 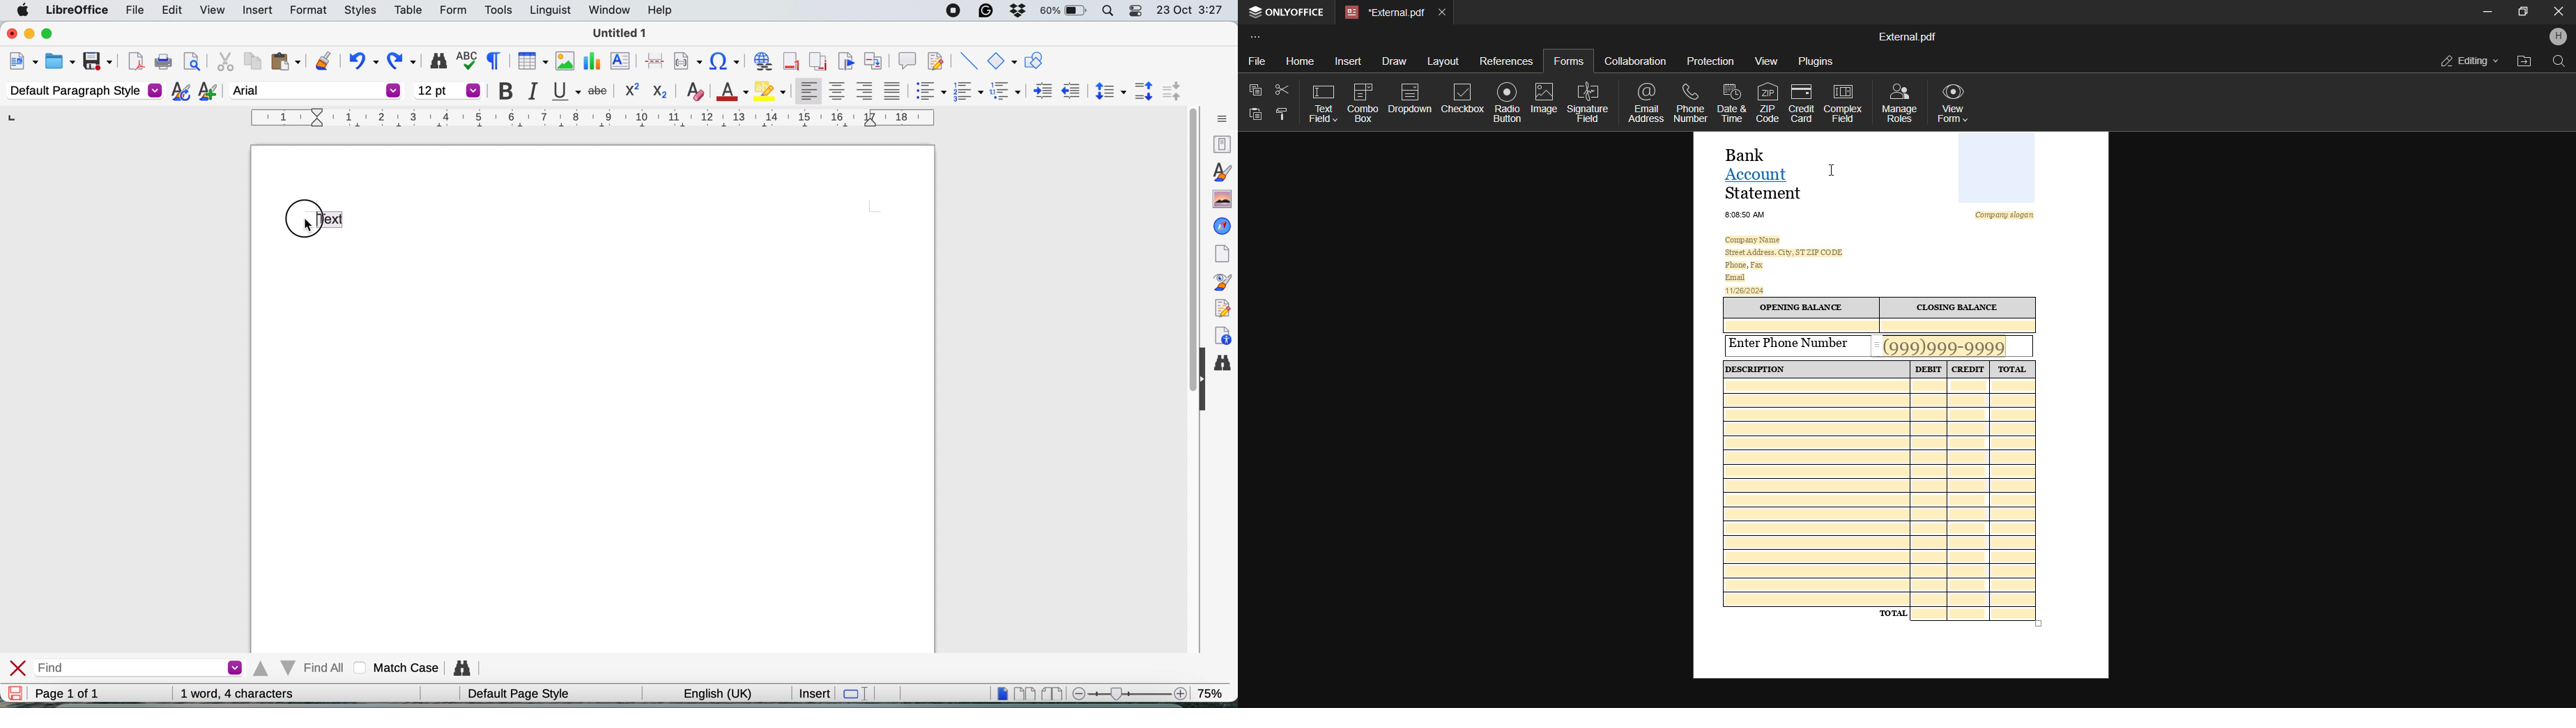 What do you see at coordinates (1174, 92) in the screenshot?
I see `decrease paragraph spacing` at bounding box center [1174, 92].